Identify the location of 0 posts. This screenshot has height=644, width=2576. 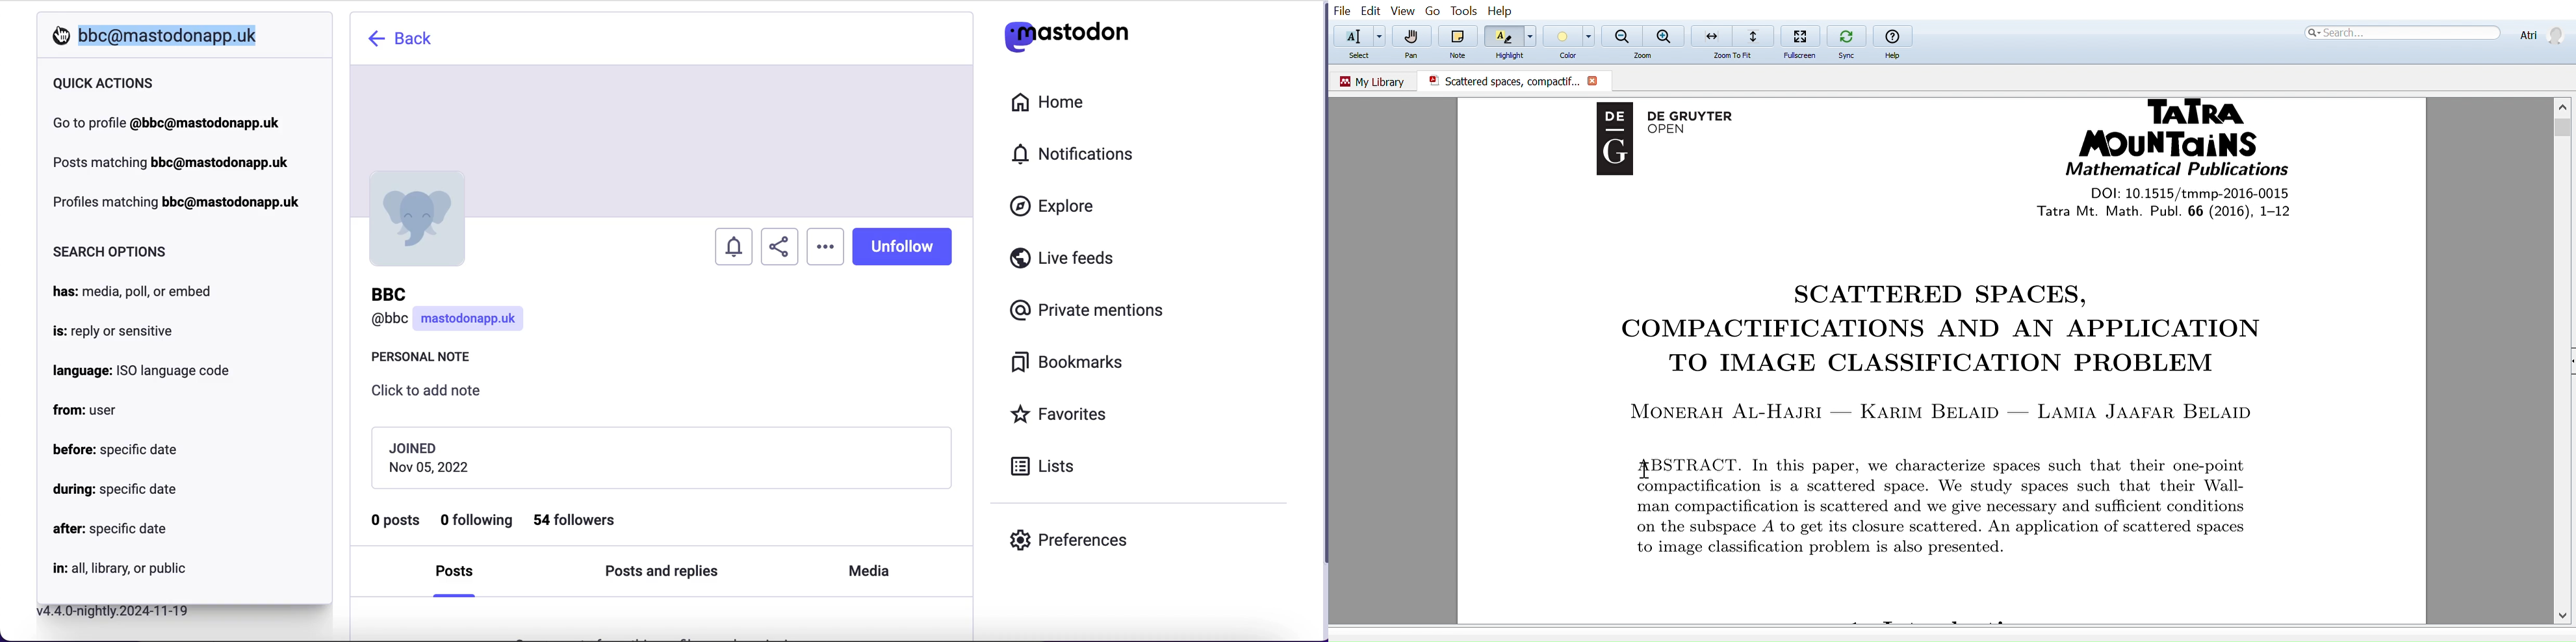
(397, 524).